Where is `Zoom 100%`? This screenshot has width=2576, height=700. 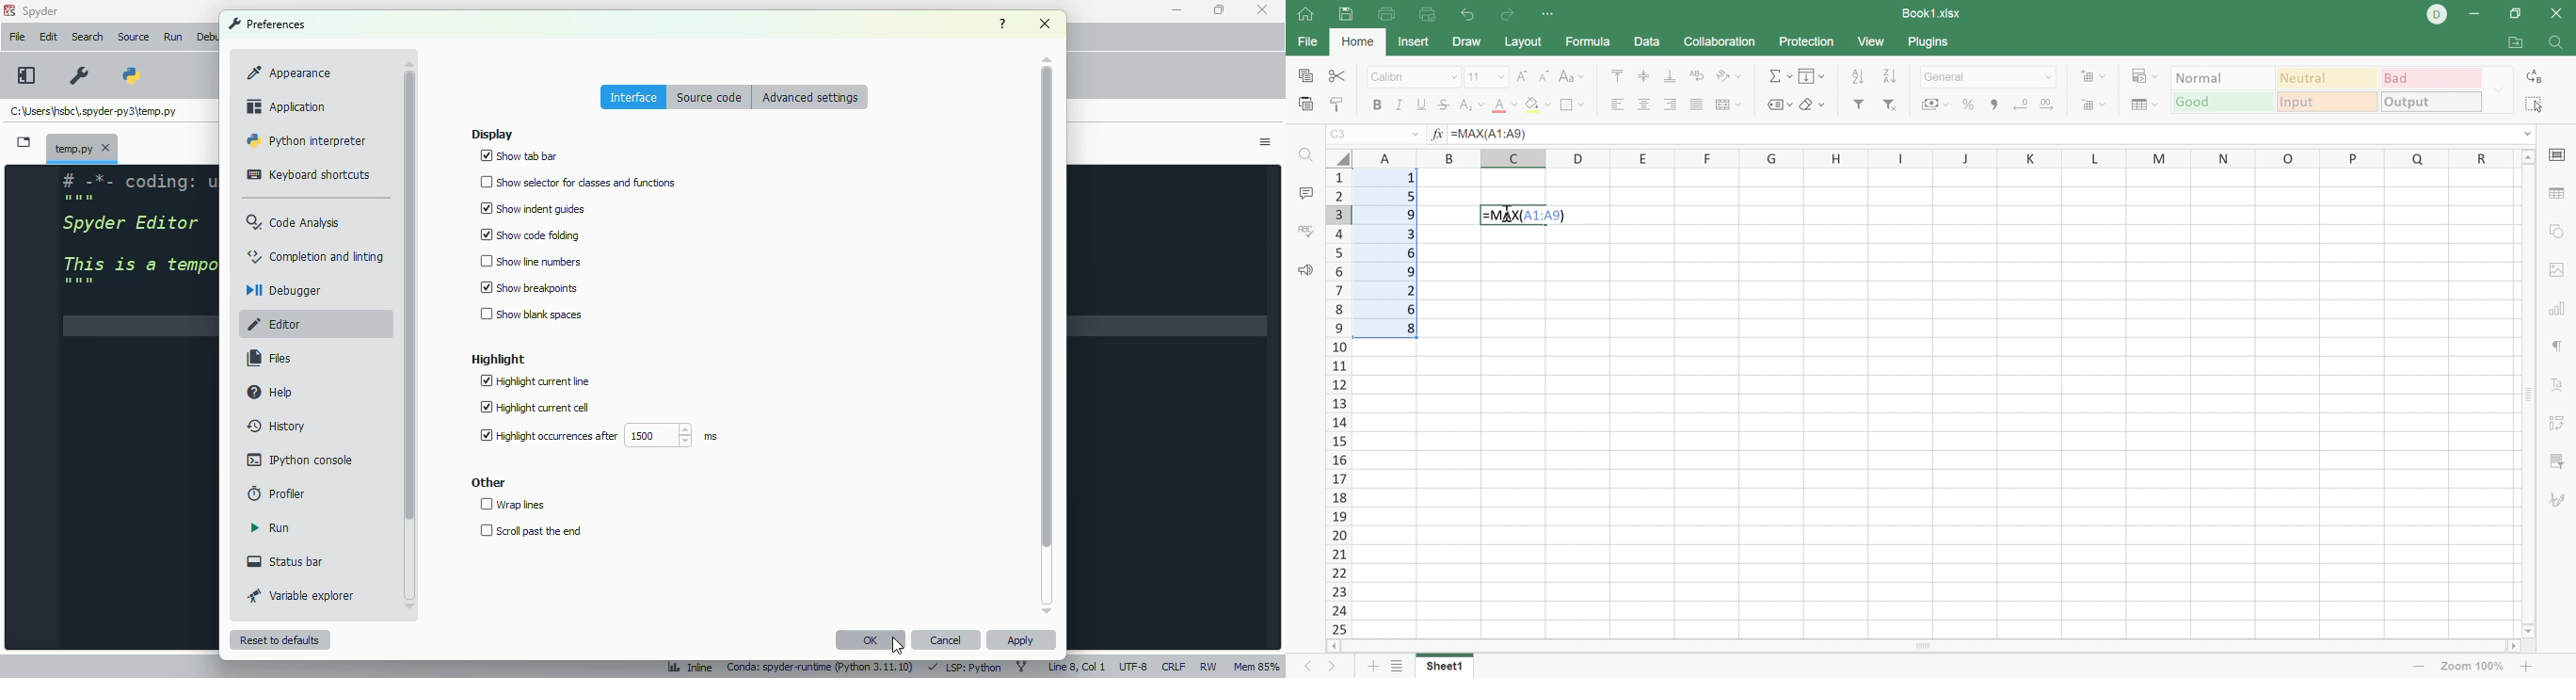 Zoom 100% is located at coordinates (2473, 667).